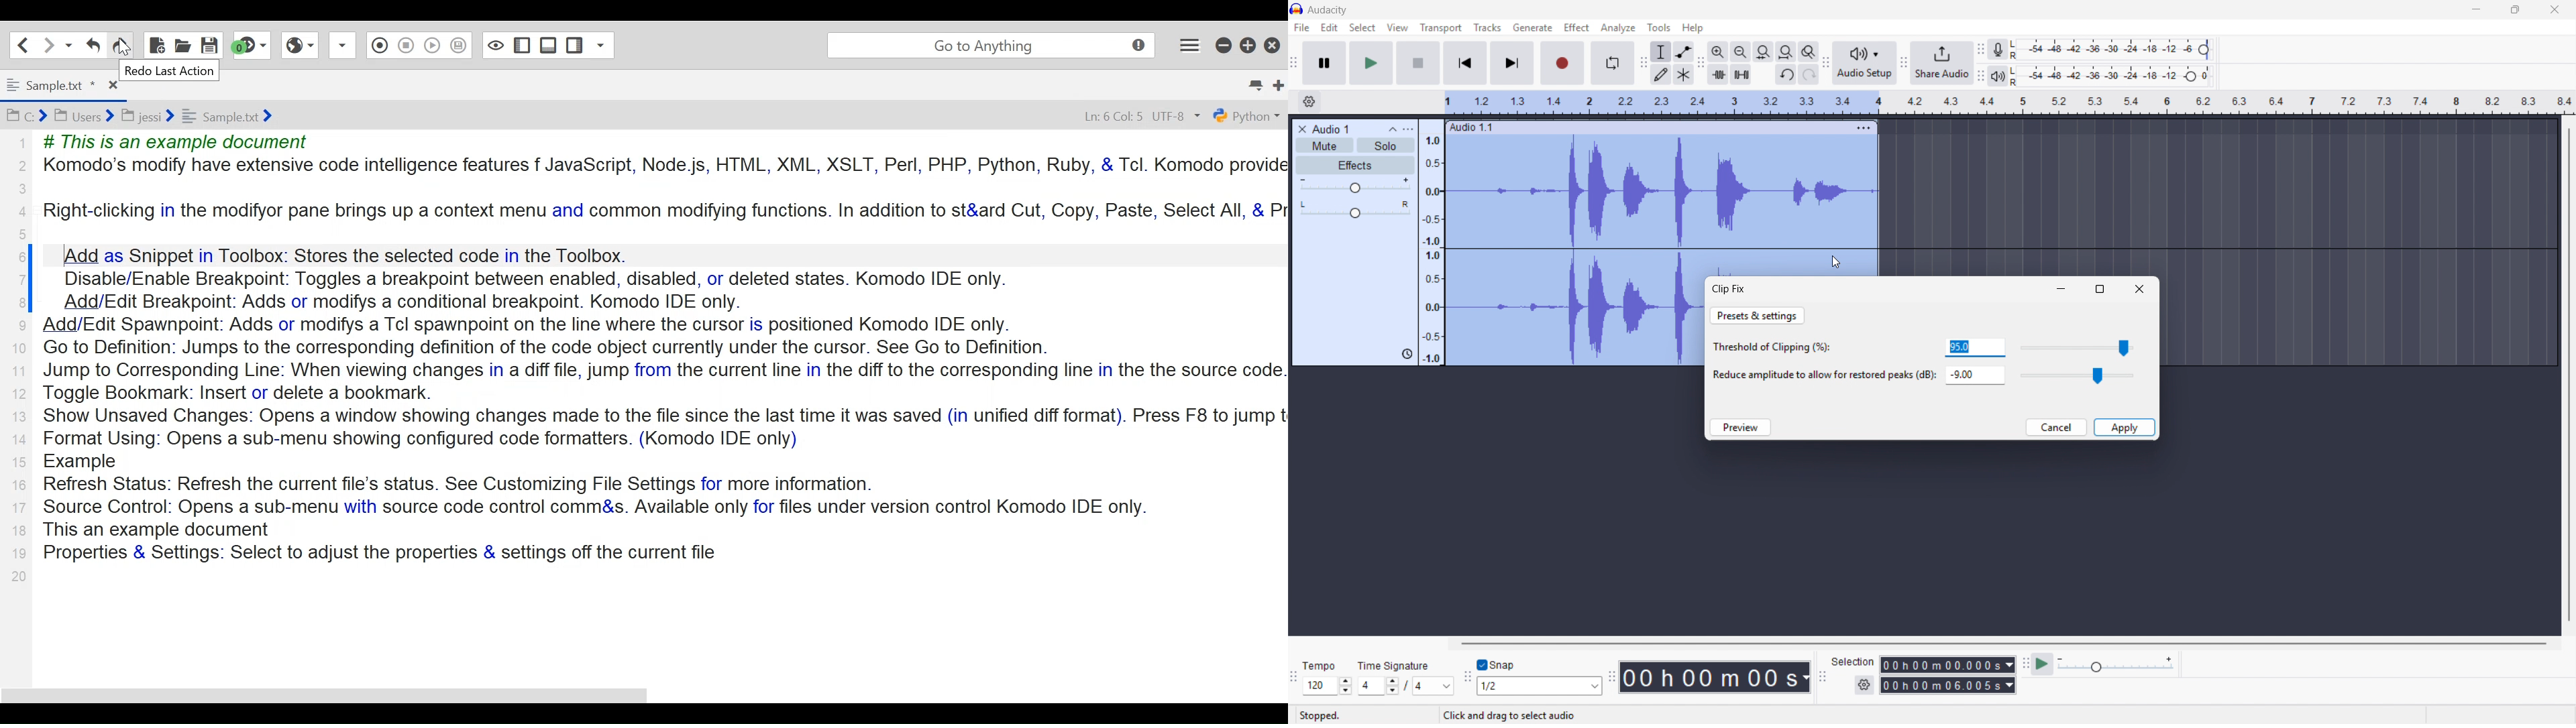  What do you see at coordinates (1659, 27) in the screenshot?
I see `Tools` at bounding box center [1659, 27].